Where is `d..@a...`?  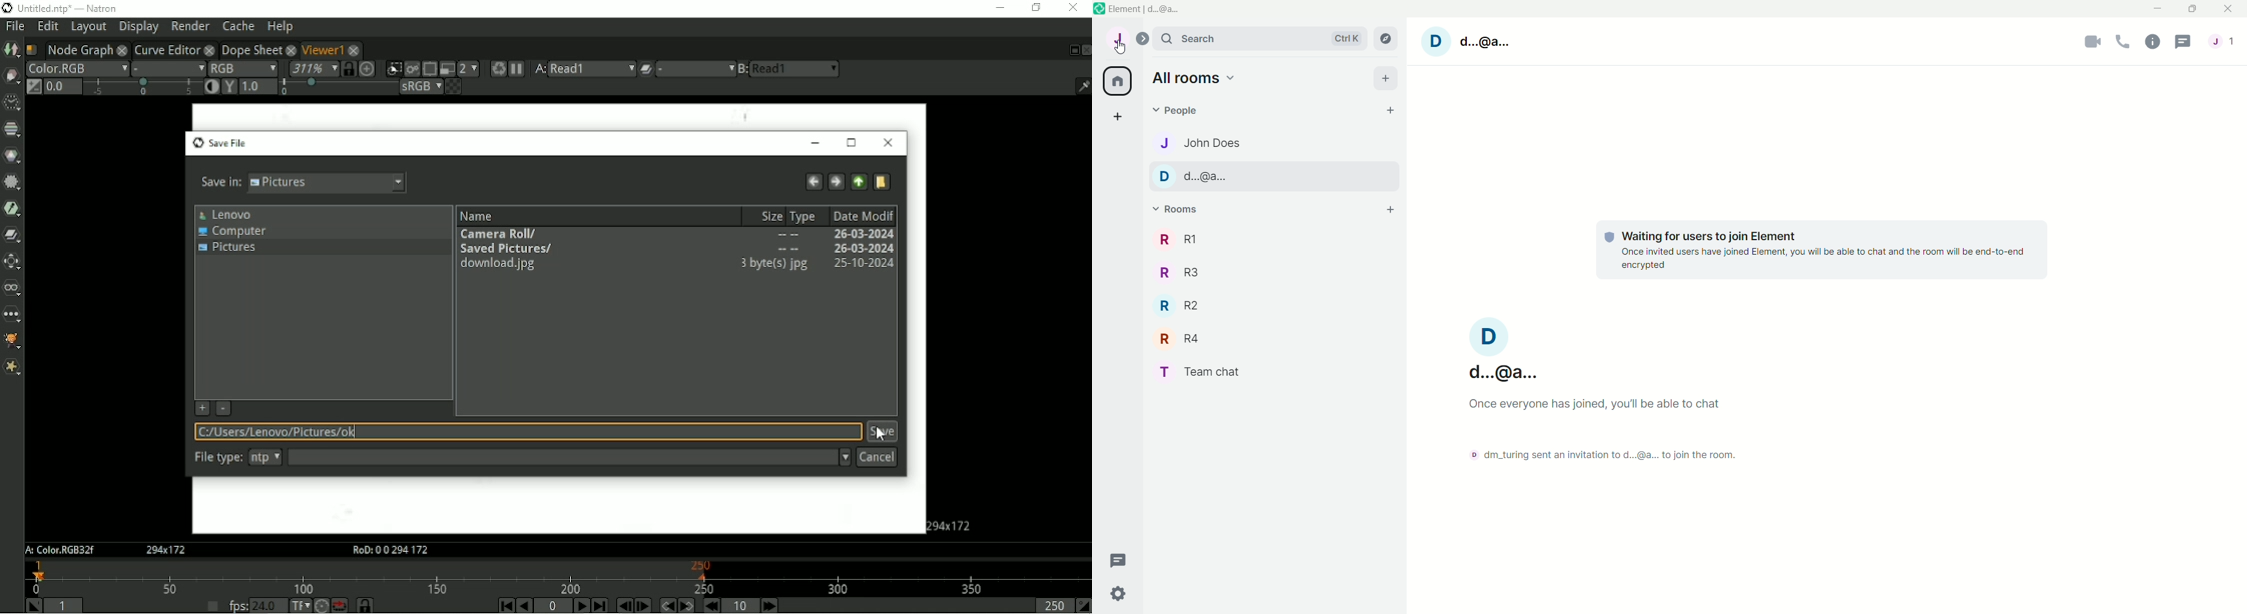 d..@a... is located at coordinates (1486, 41).